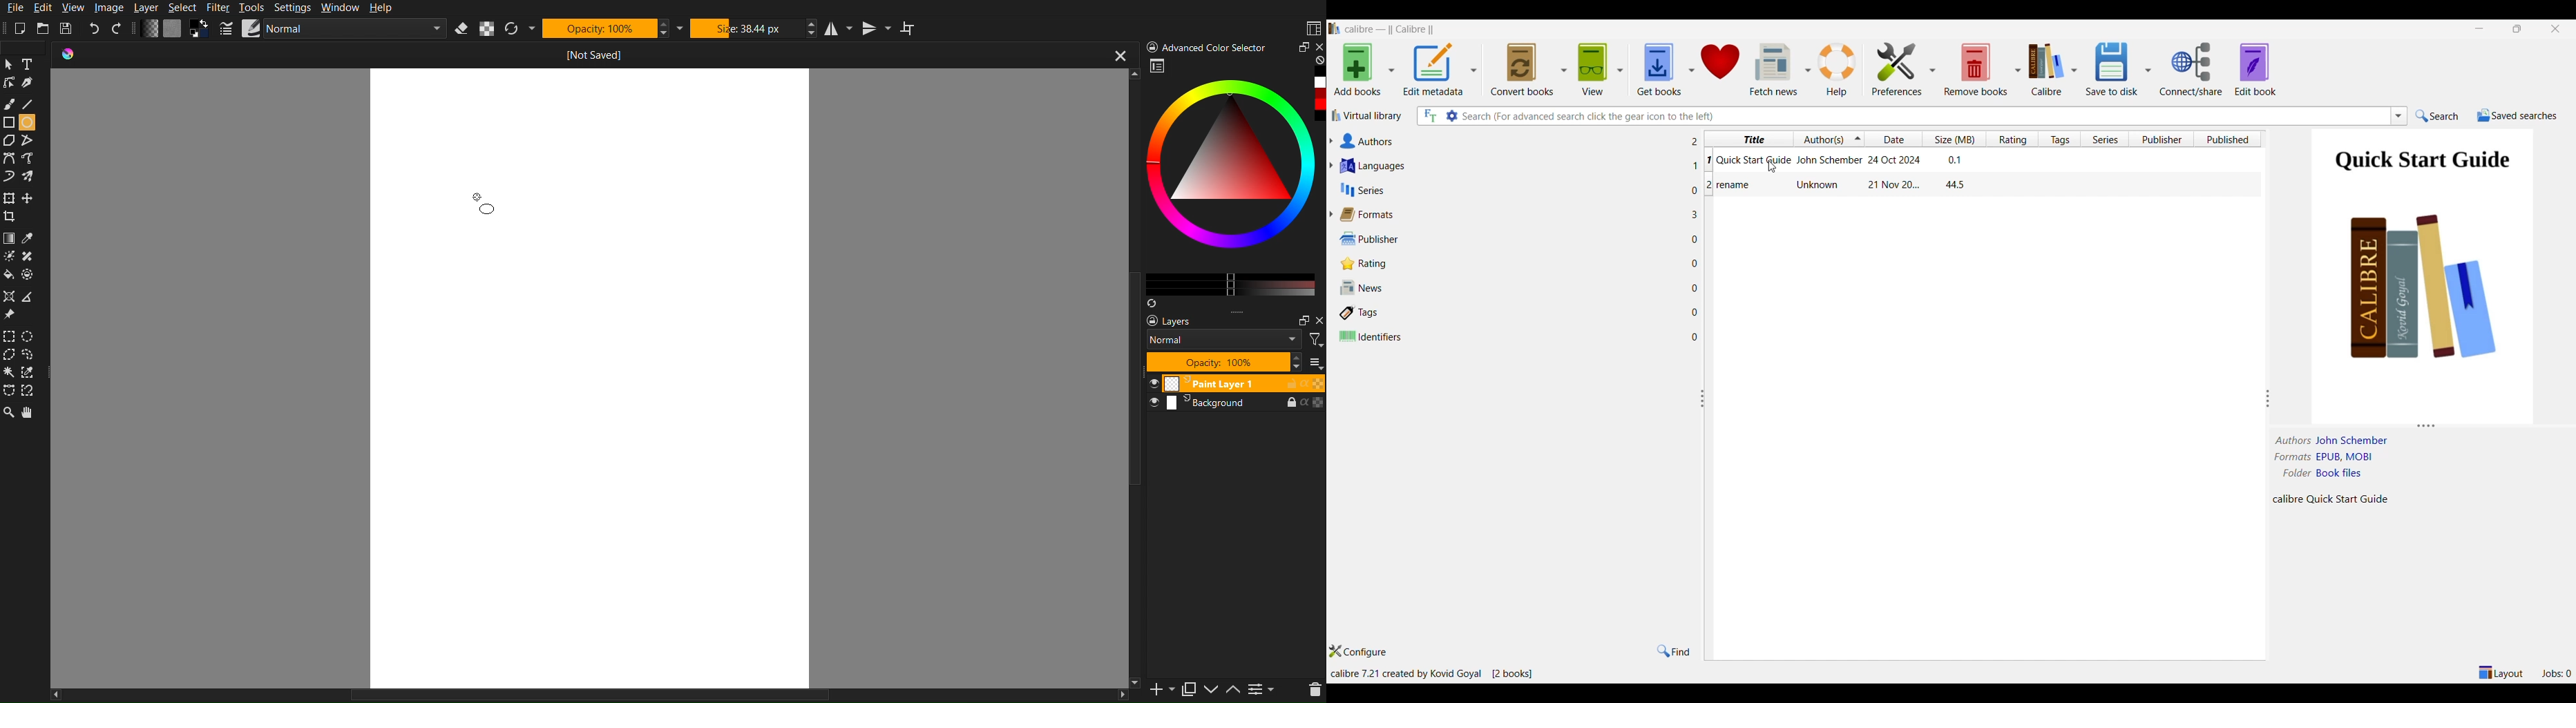 The image size is (2576, 728). Describe the element at coordinates (1897, 70) in the screenshot. I see `Preferences` at that location.